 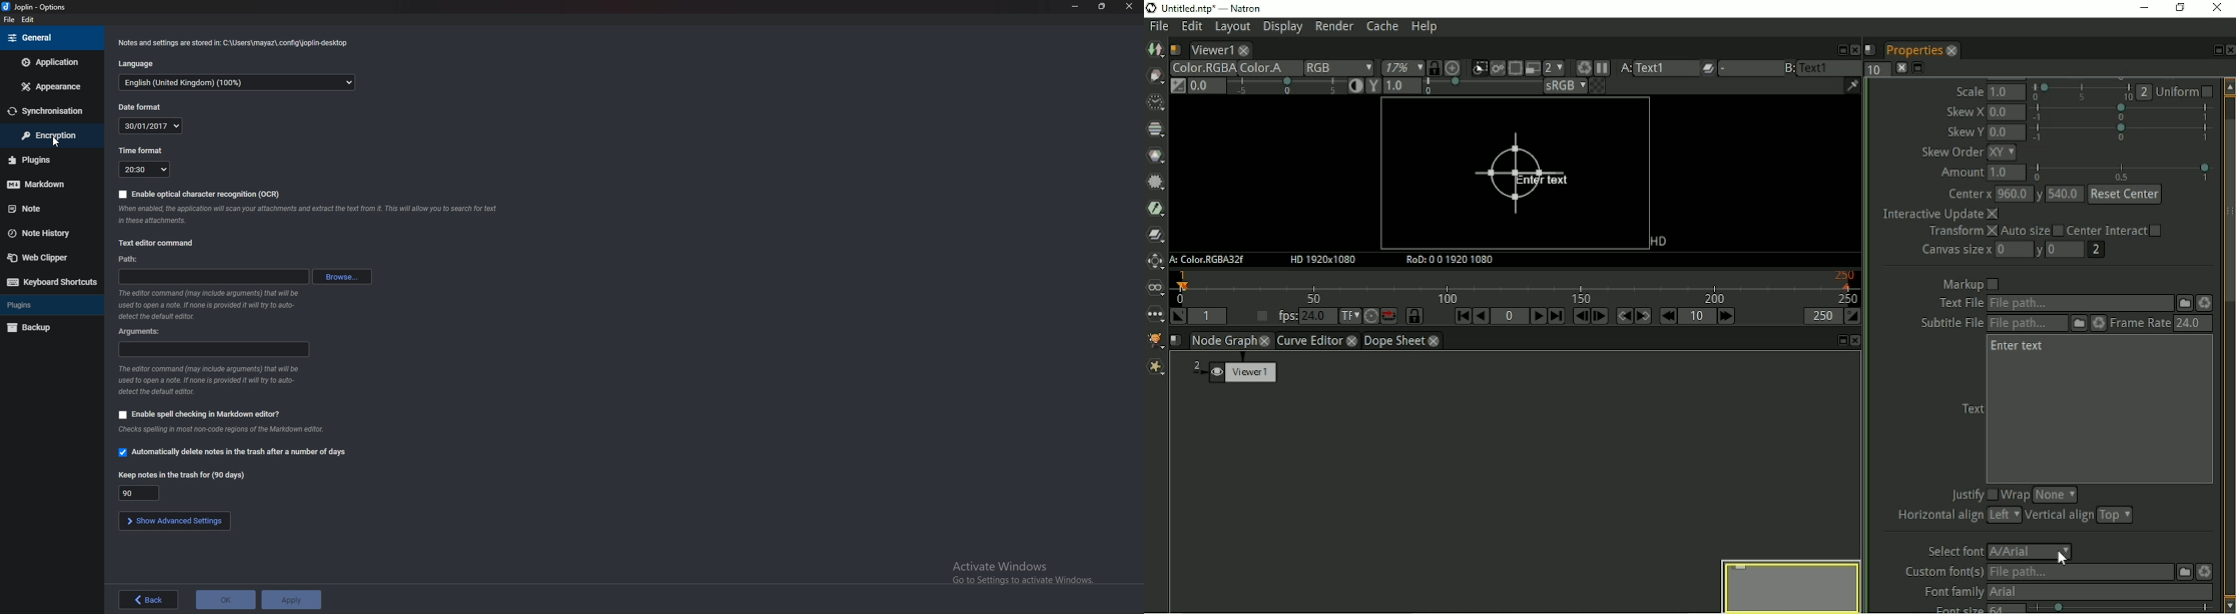 What do you see at coordinates (141, 150) in the screenshot?
I see `time format` at bounding box center [141, 150].